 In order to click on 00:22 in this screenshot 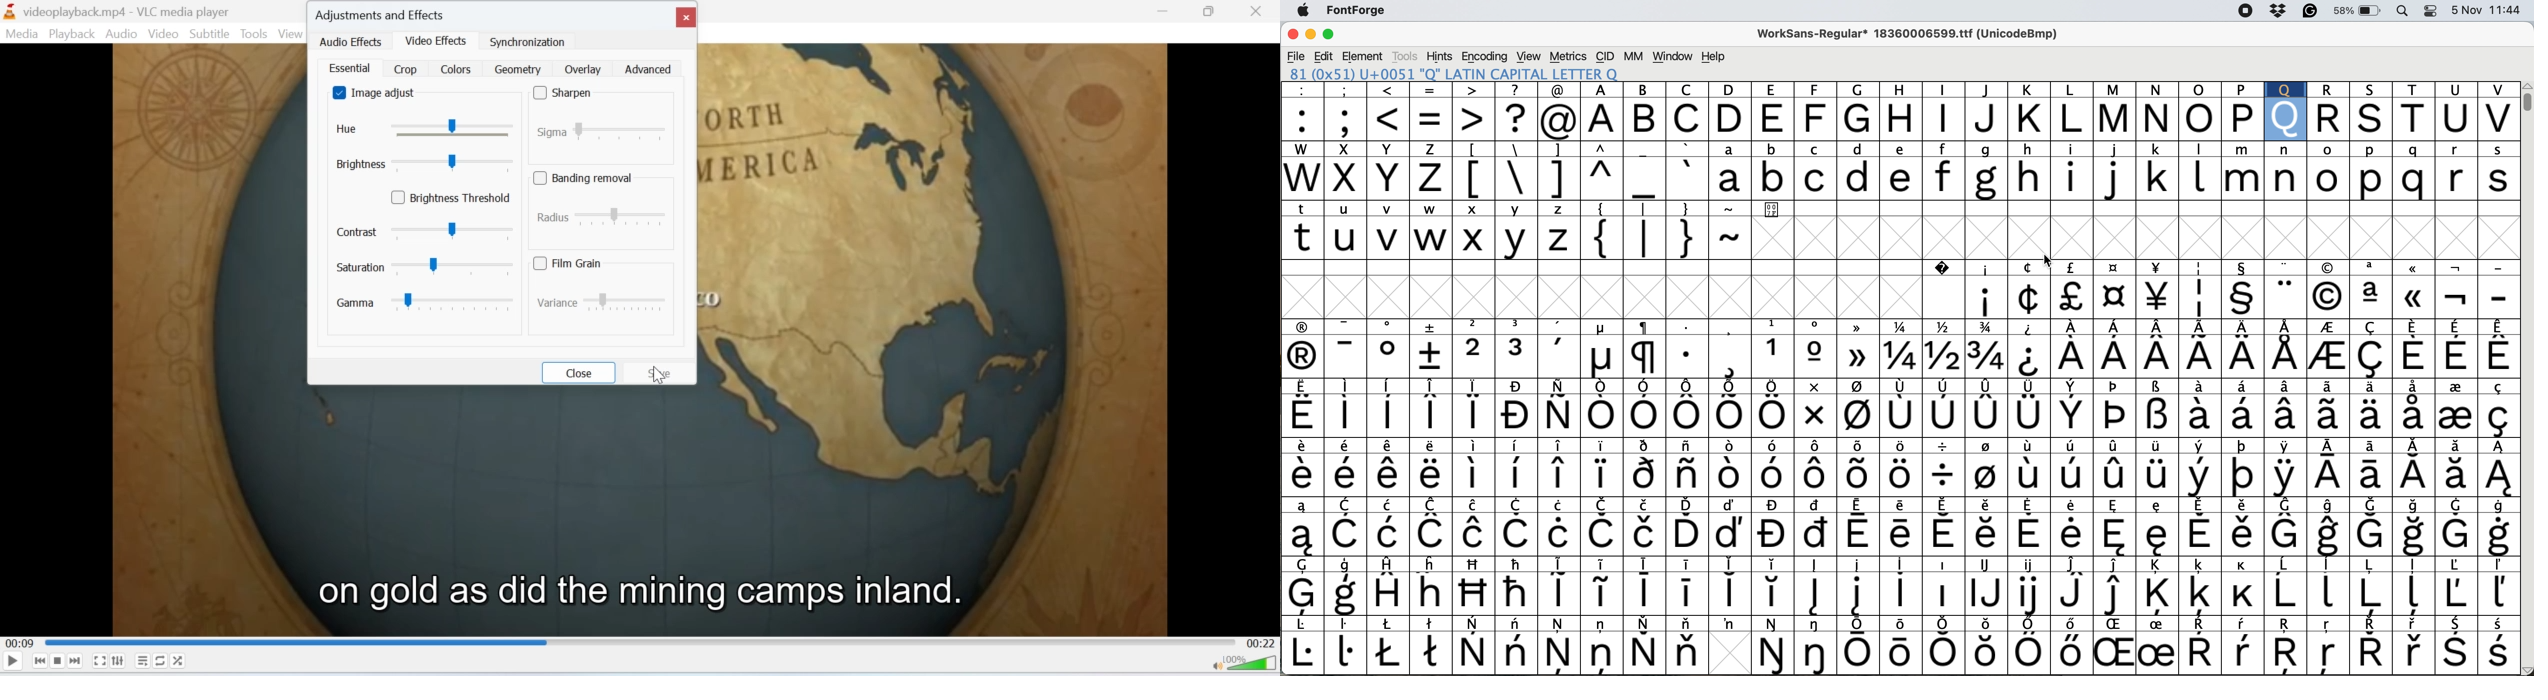, I will do `click(1261, 642)`.